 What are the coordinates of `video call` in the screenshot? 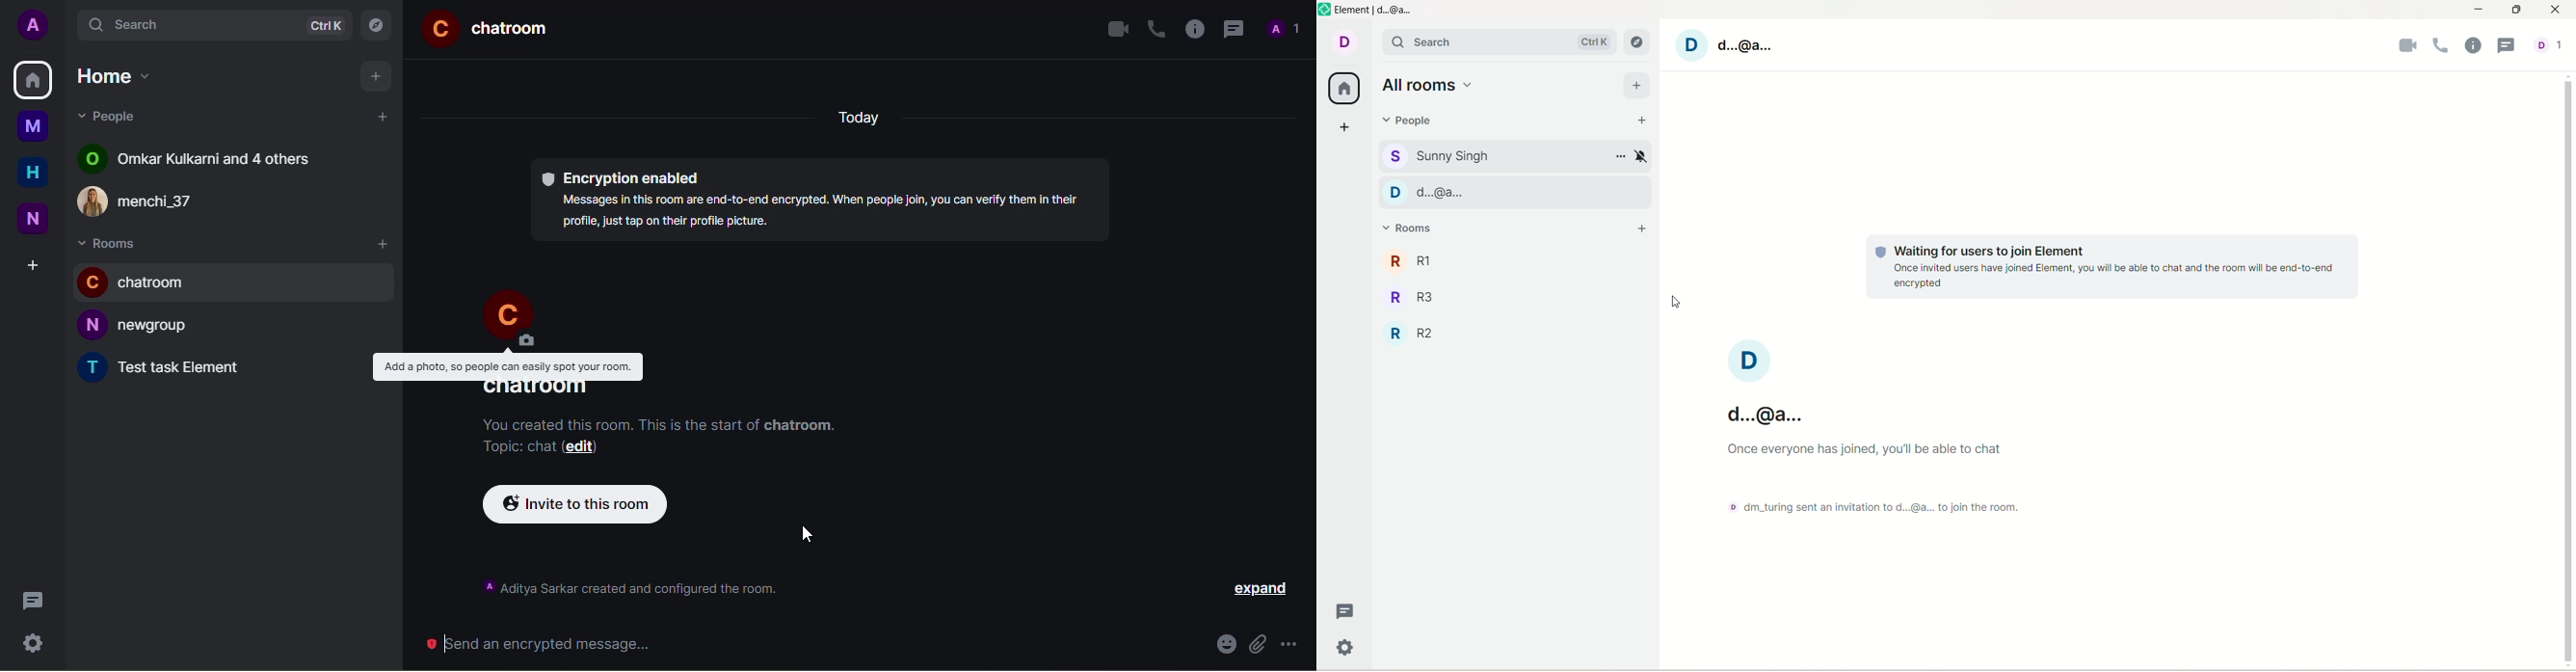 It's located at (2405, 49).